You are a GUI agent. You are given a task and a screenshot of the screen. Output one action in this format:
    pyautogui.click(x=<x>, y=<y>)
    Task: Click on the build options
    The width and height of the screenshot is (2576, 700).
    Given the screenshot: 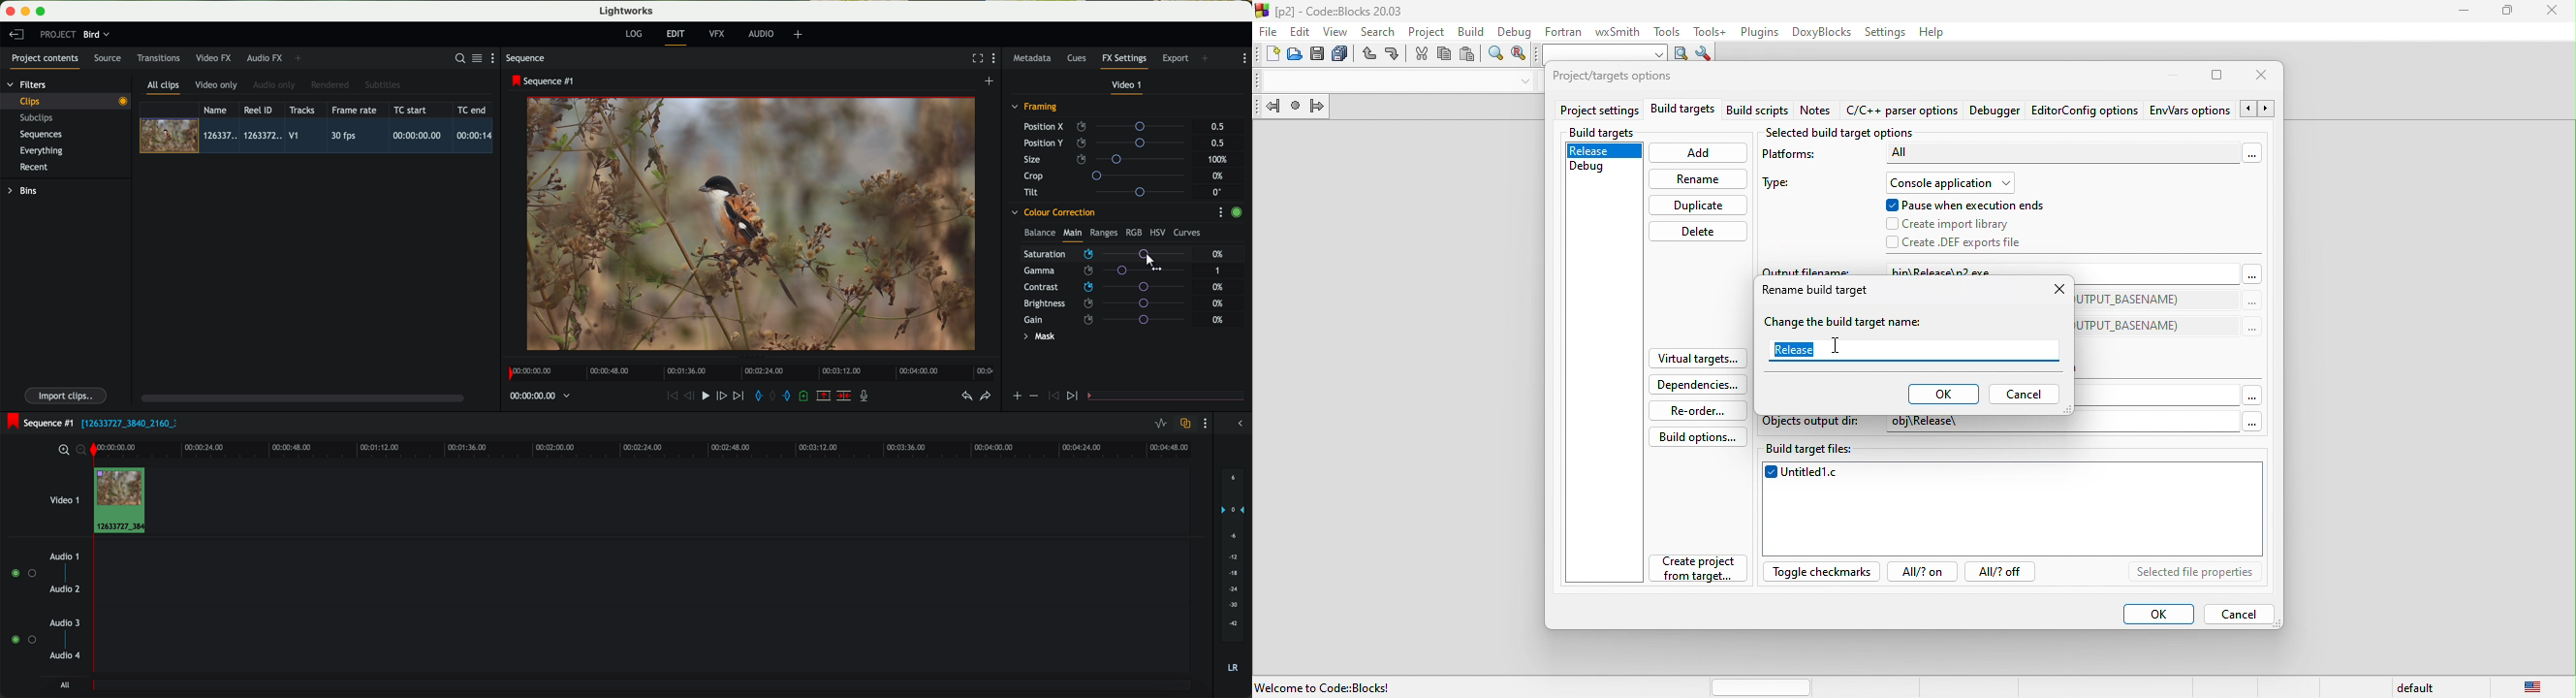 What is the action you would take?
    pyautogui.click(x=1694, y=437)
    